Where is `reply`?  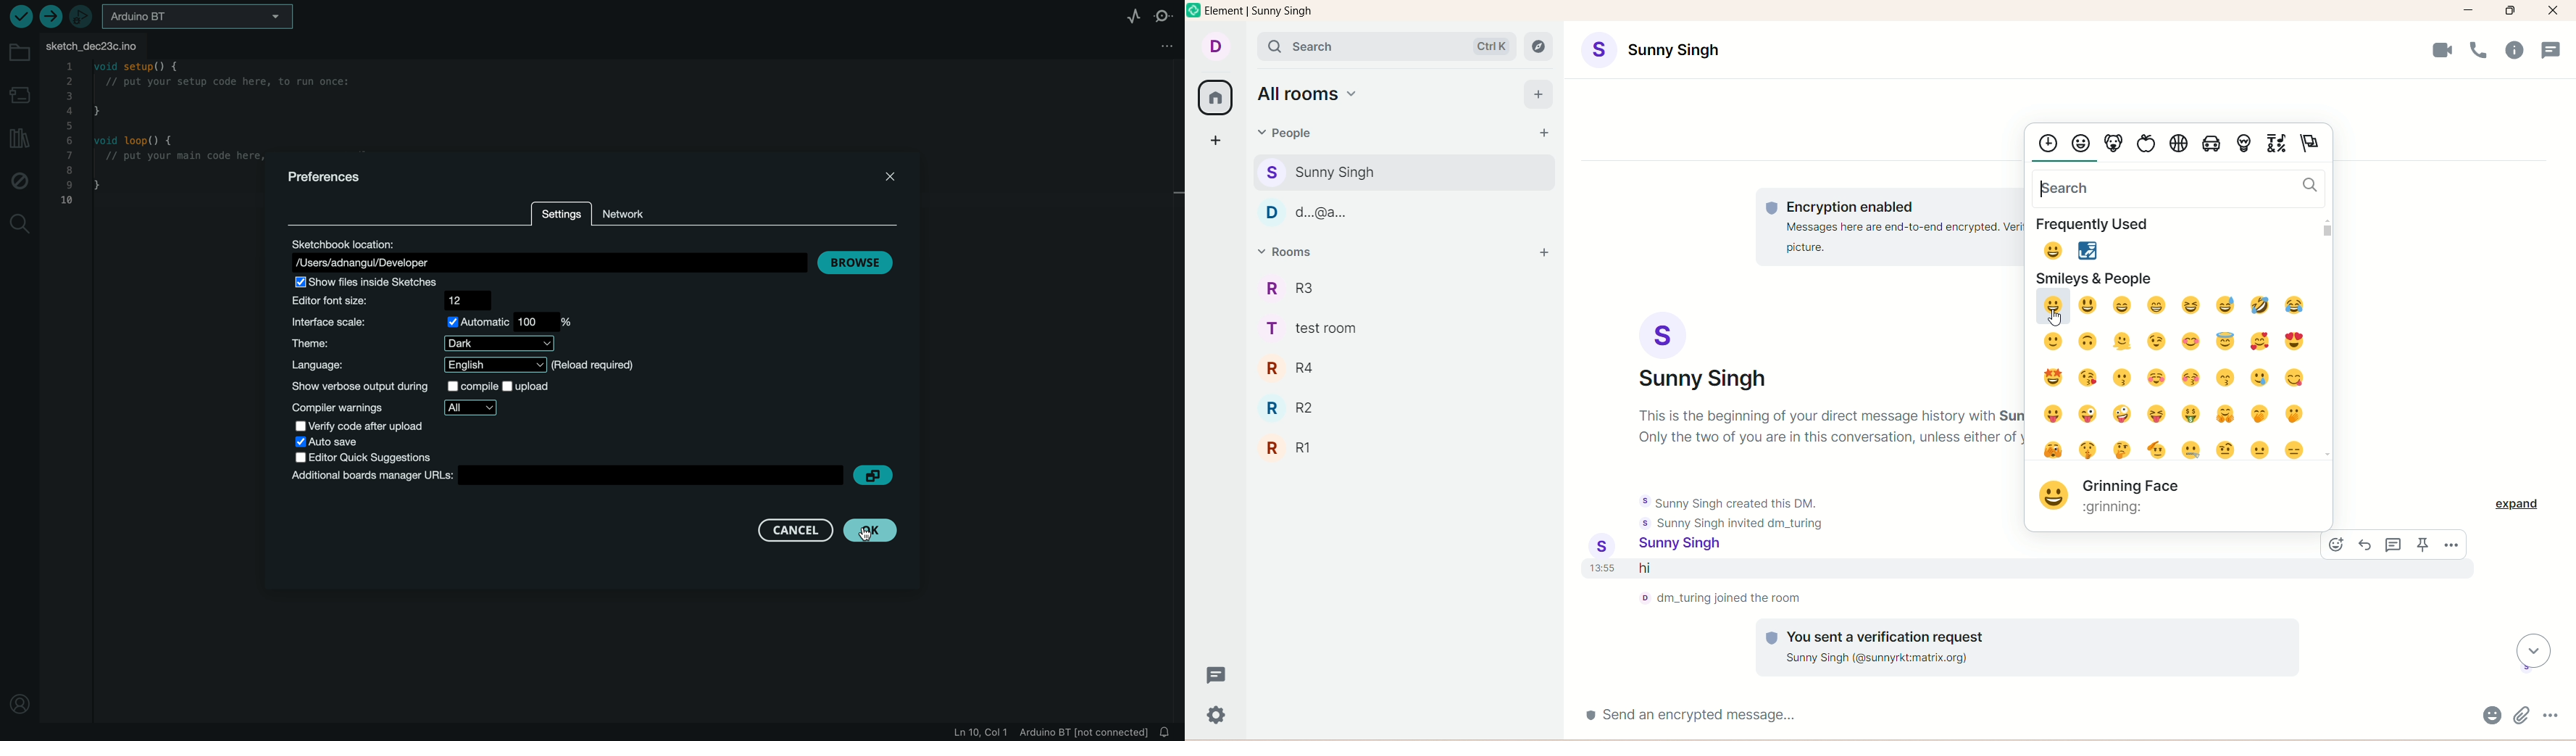
reply is located at coordinates (2366, 545).